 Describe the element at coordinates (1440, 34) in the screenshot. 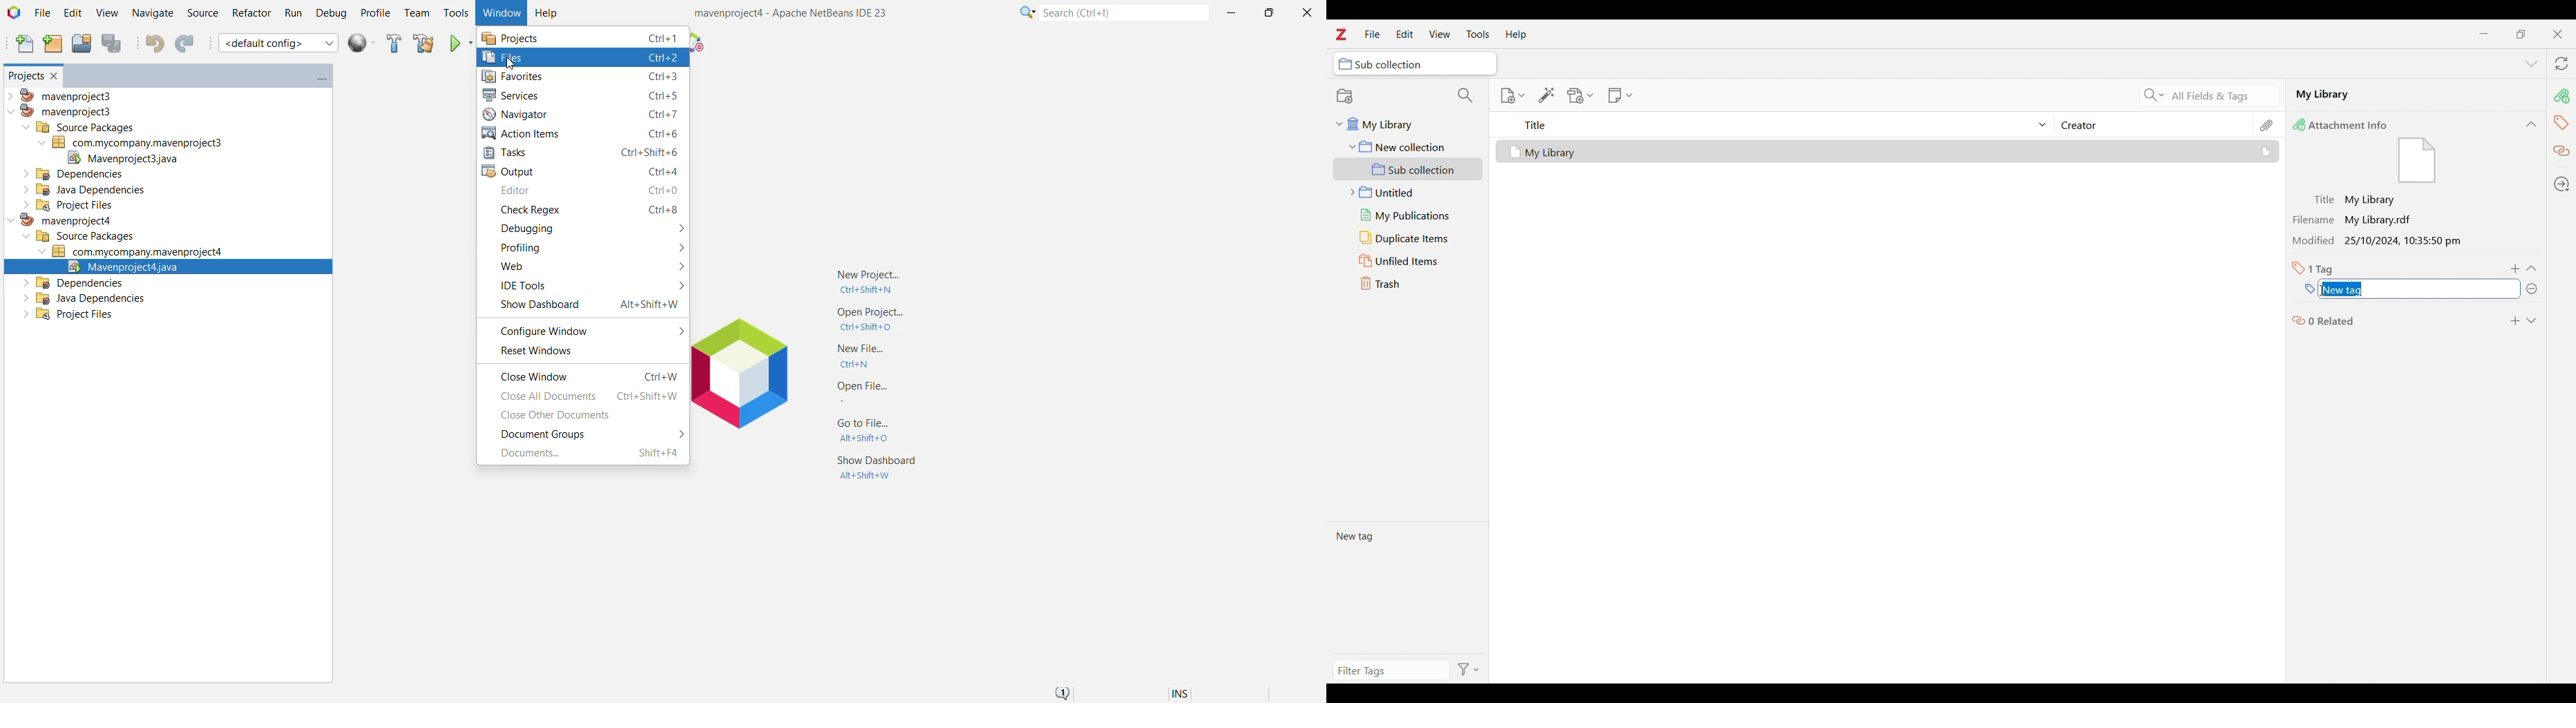

I see `View menu` at that location.